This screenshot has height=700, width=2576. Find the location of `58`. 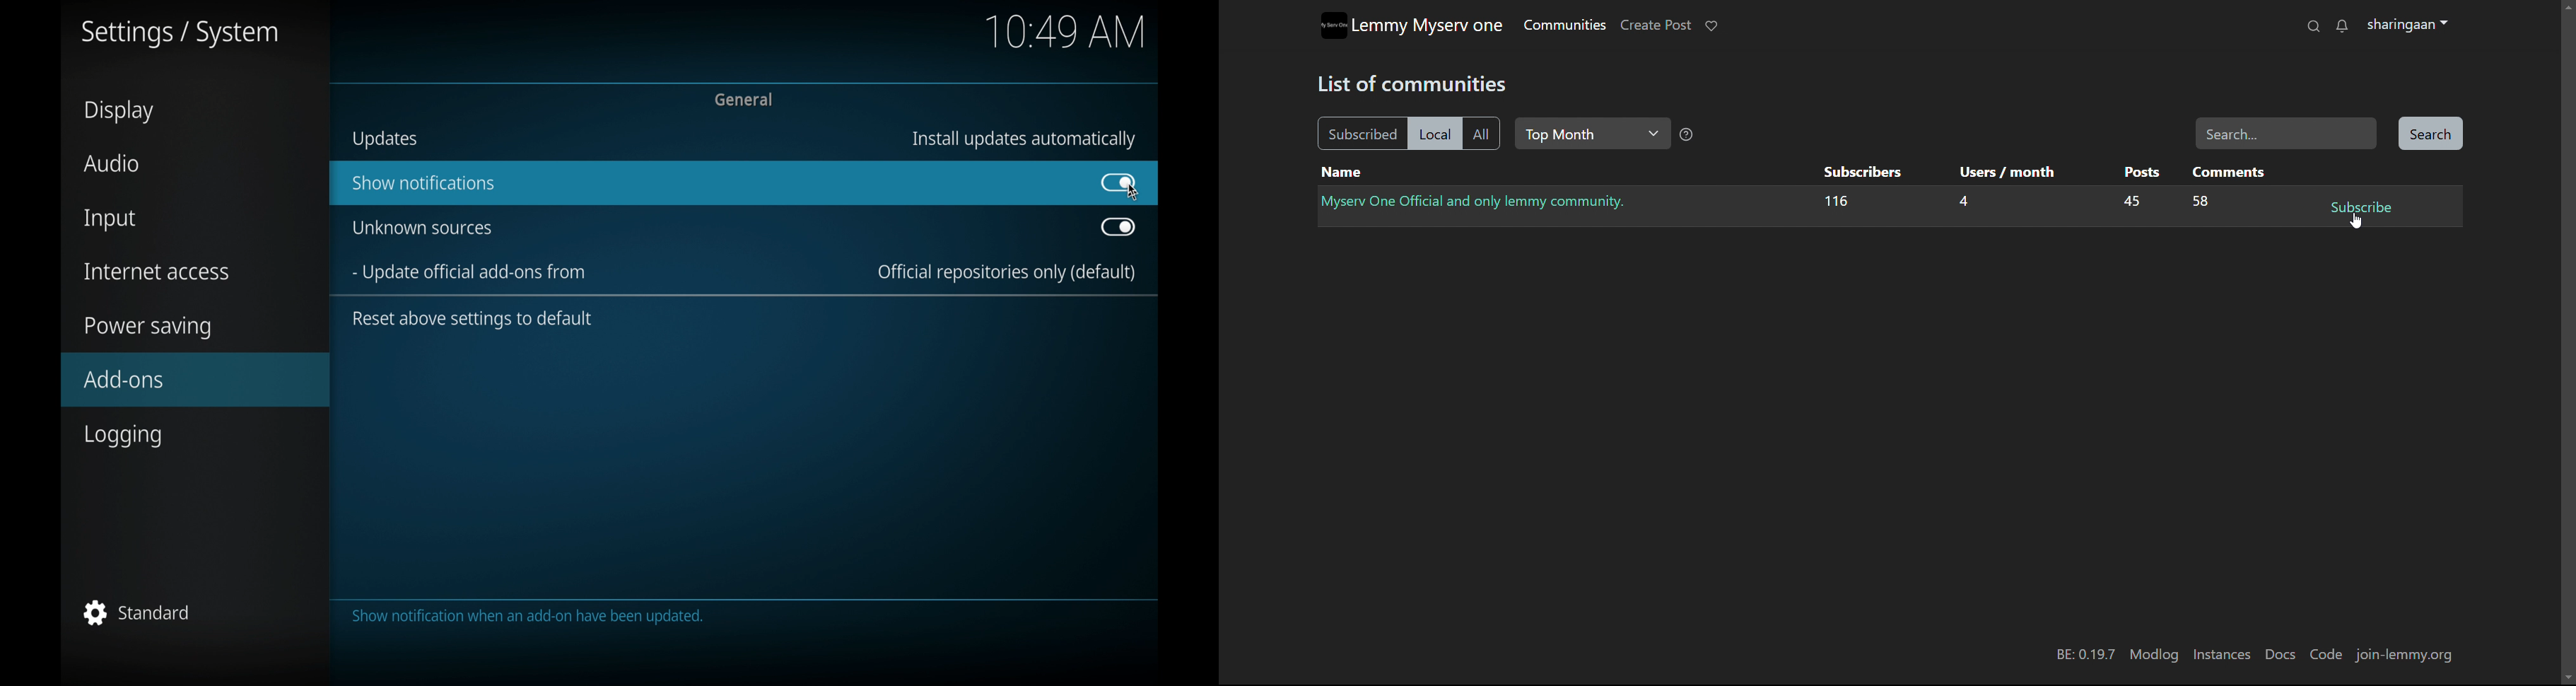

58 is located at coordinates (2201, 203).